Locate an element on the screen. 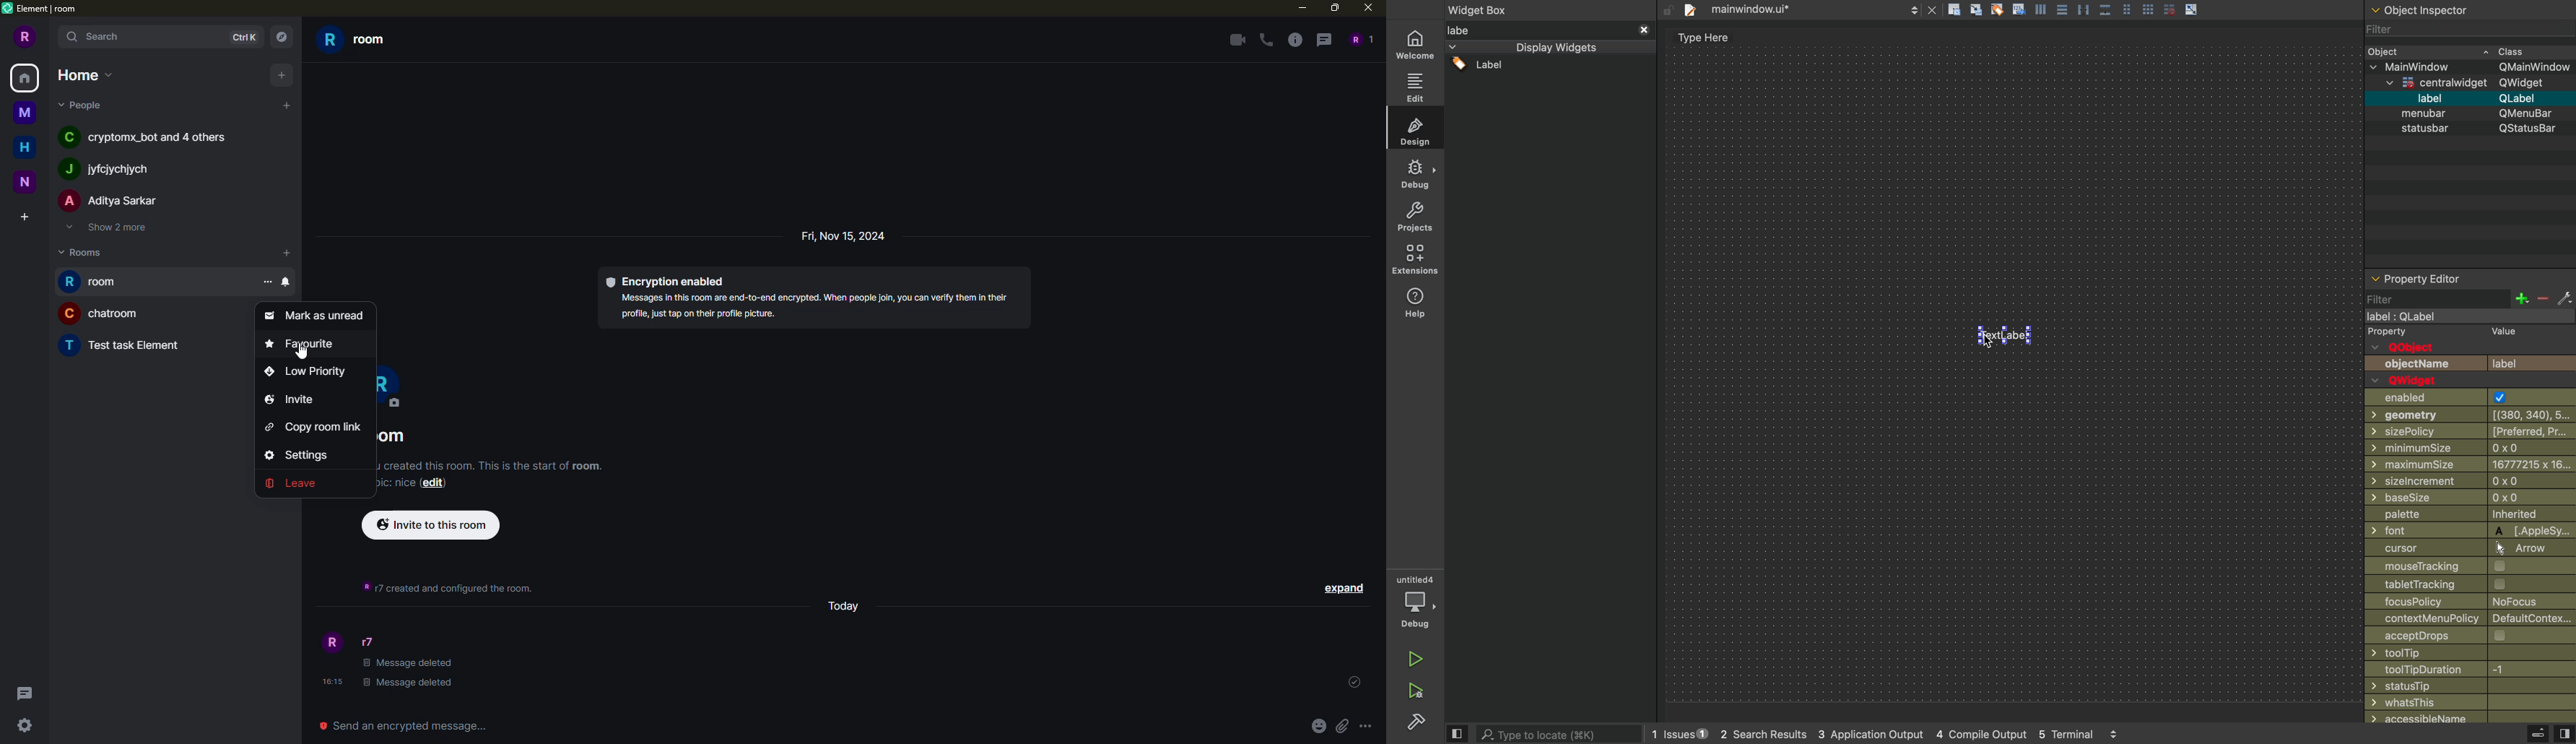 This screenshot has width=2576, height=756. close is located at coordinates (1369, 8).